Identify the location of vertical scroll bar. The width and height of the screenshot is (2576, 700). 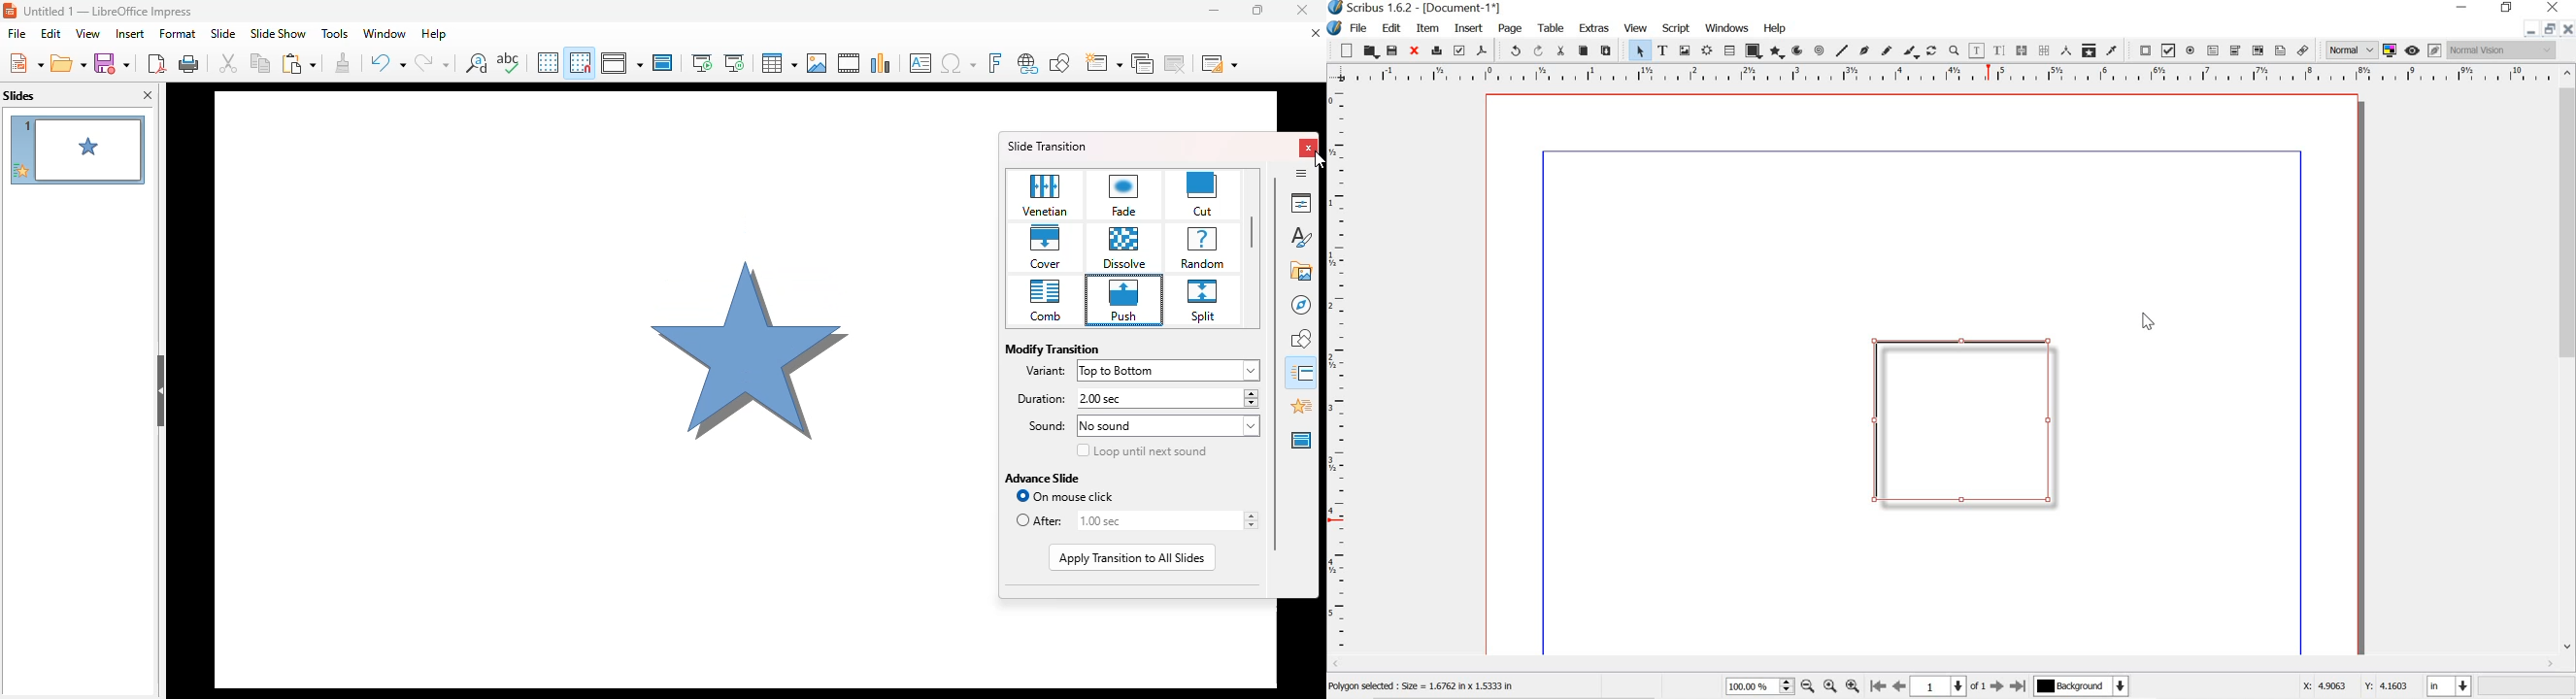
(1254, 233).